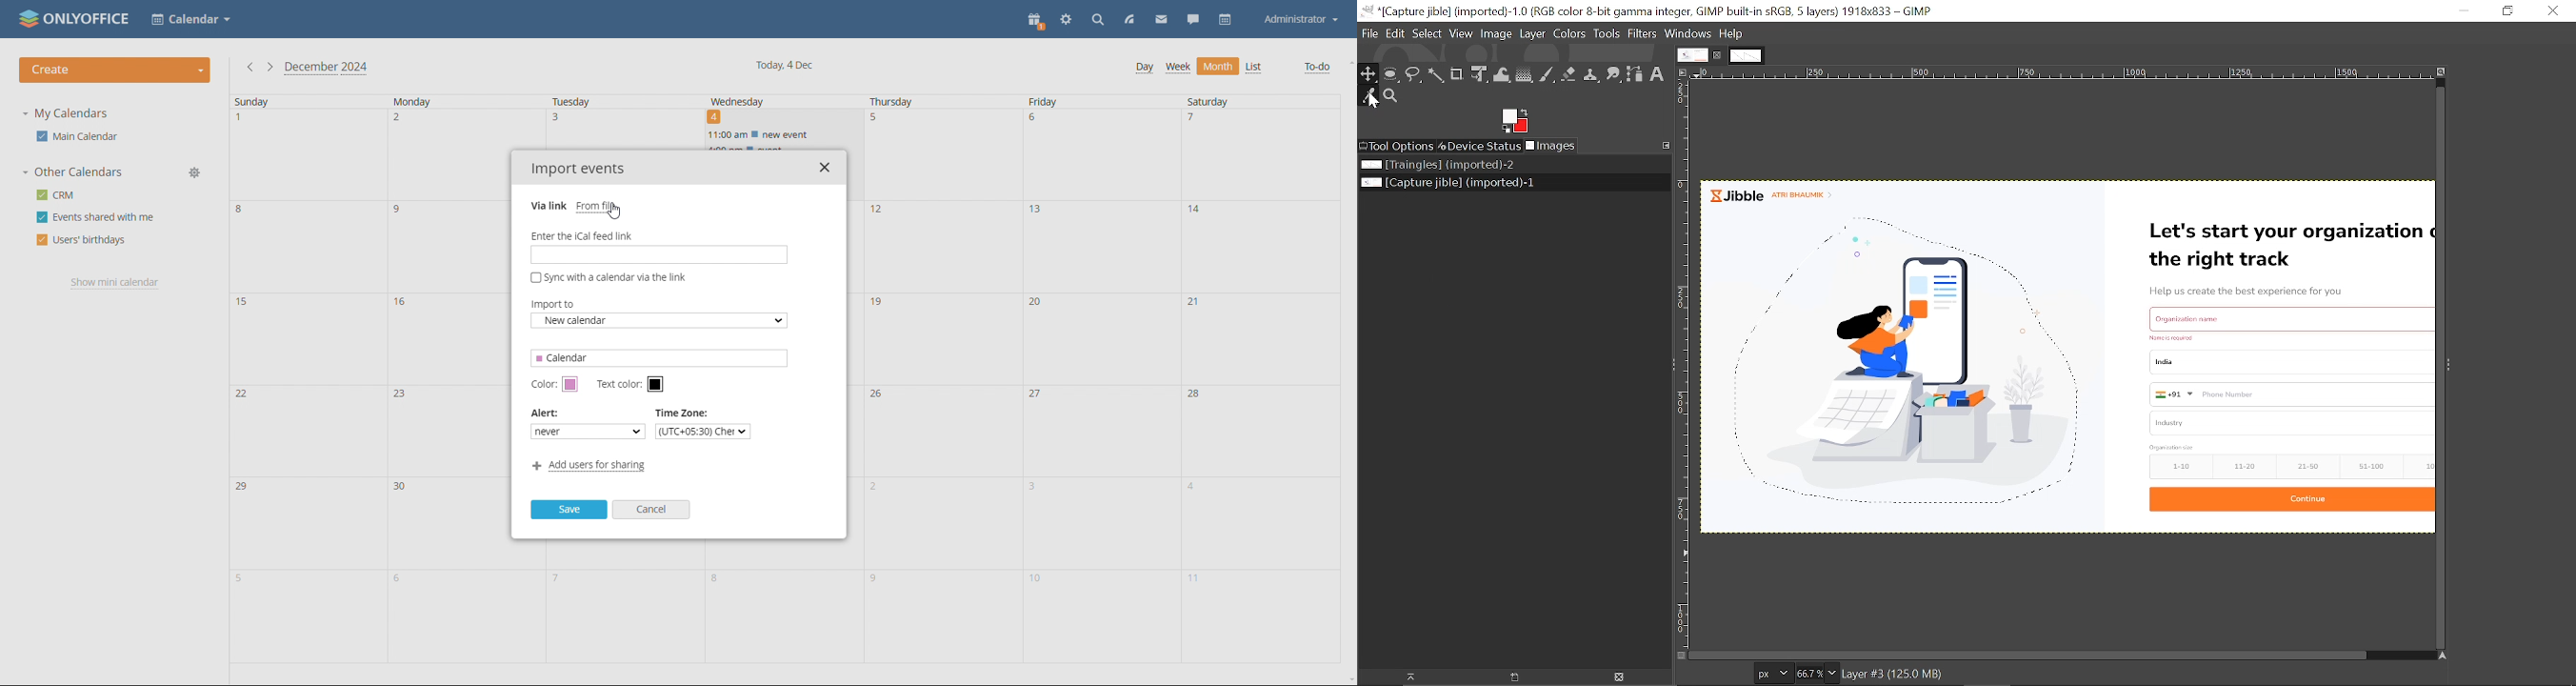 This screenshot has width=2576, height=700. Describe the element at coordinates (1892, 675) in the screenshot. I see `Layer of the current image` at that location.